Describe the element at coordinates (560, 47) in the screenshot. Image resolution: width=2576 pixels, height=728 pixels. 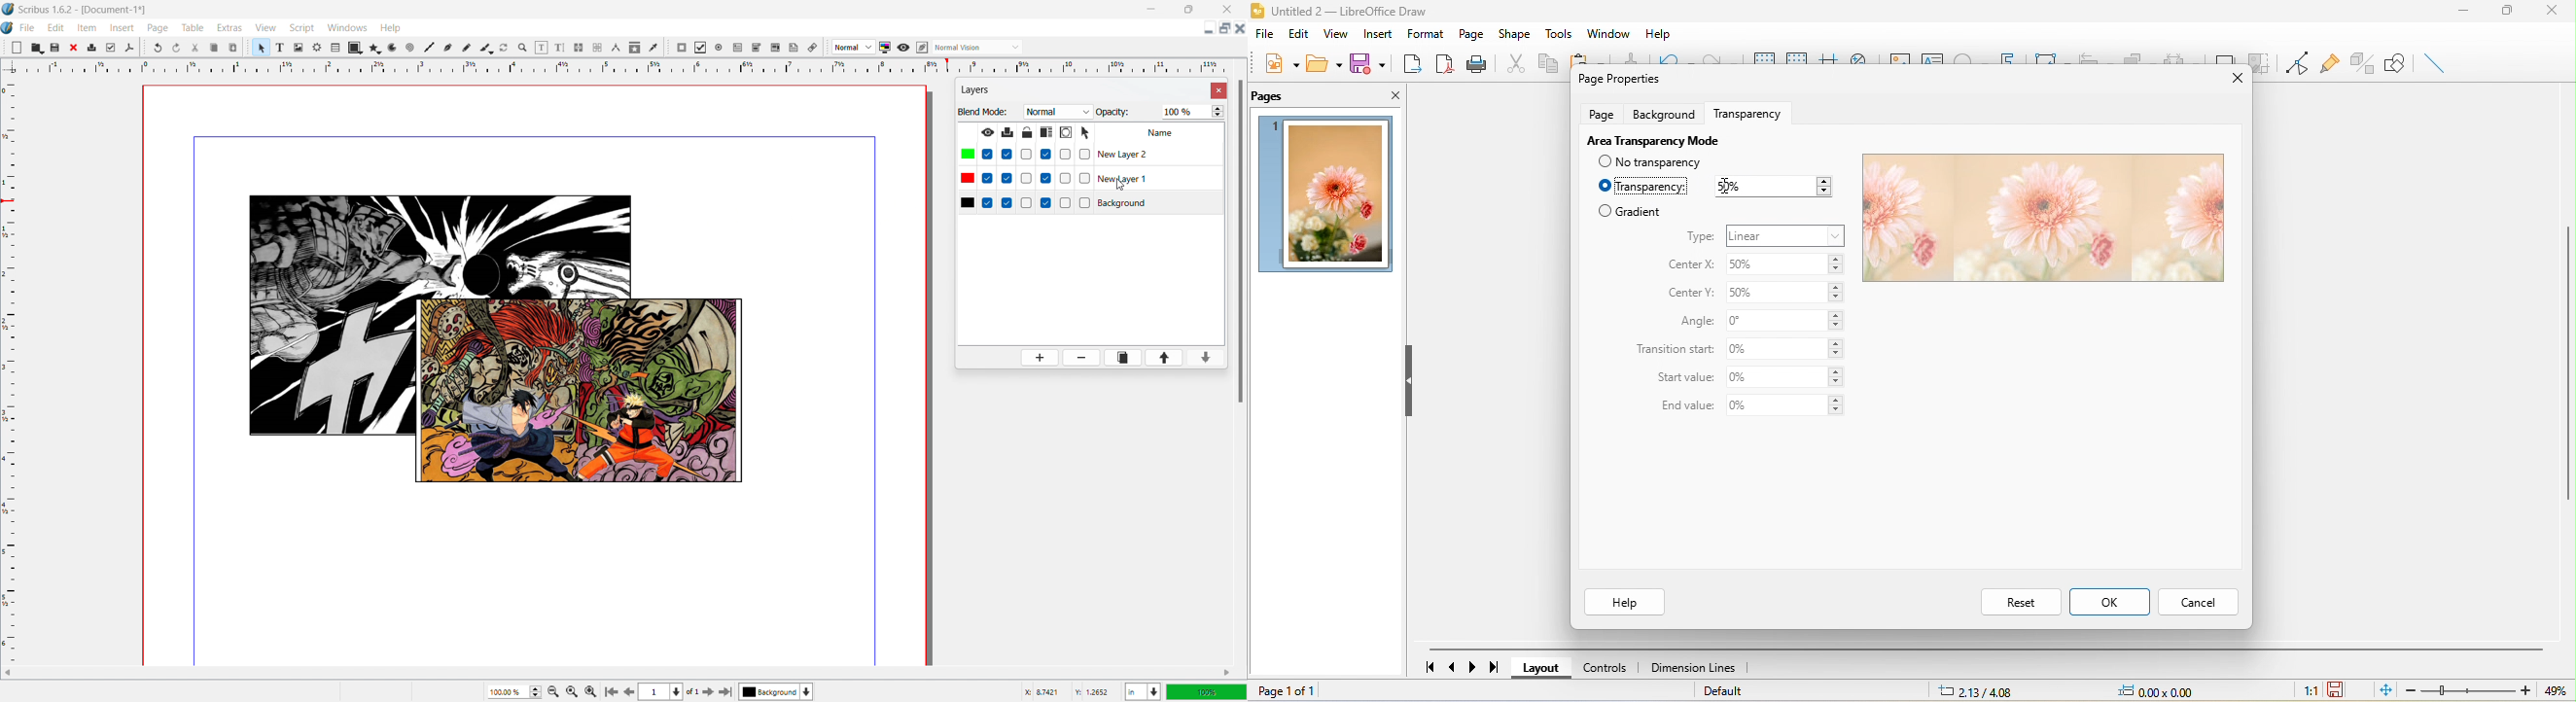
I see `edit text with story editor` at that location.